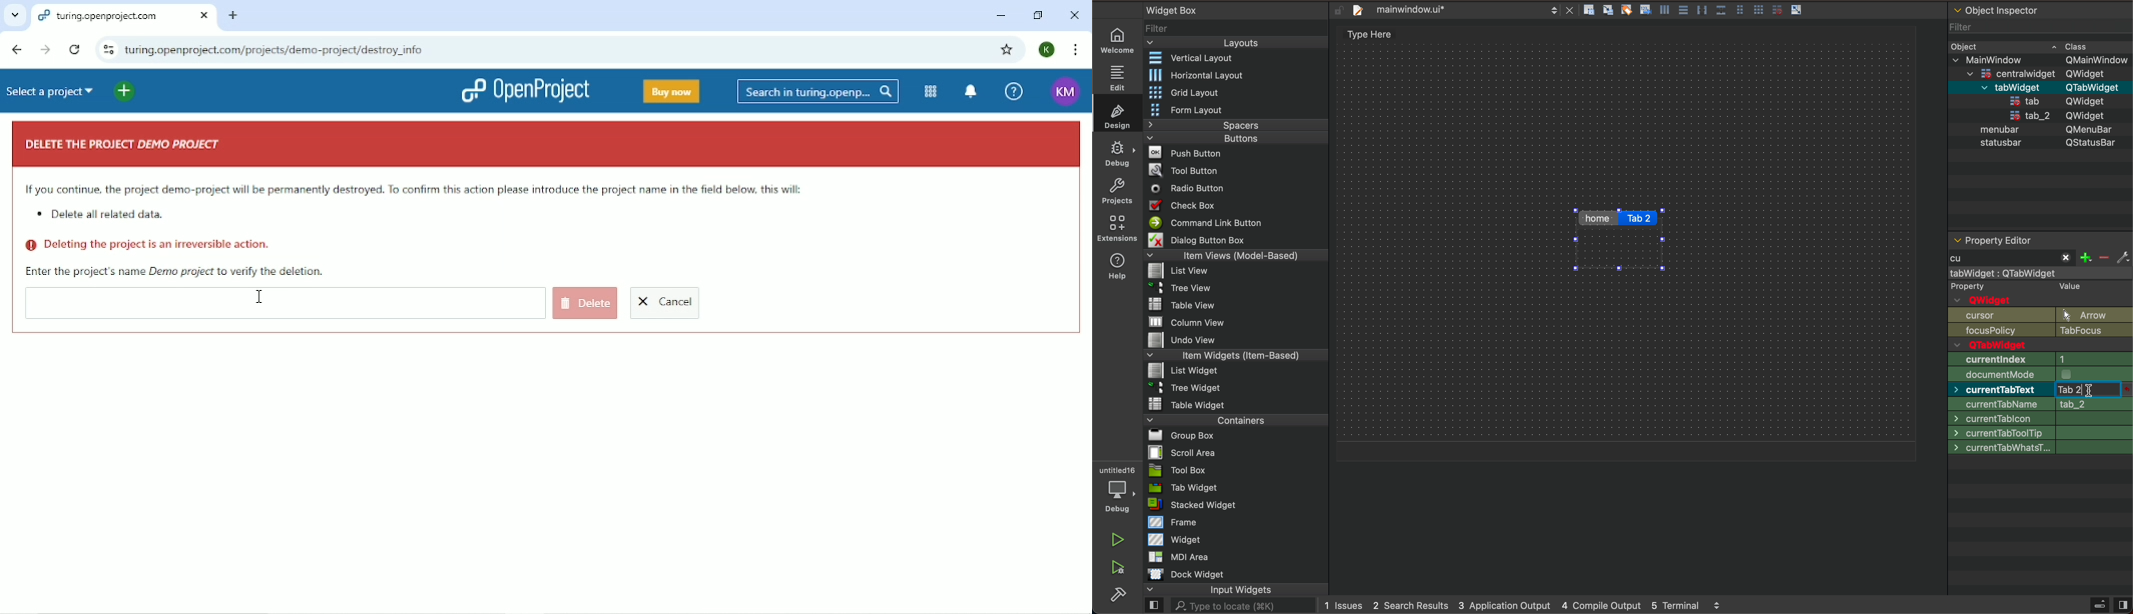 This screenshot has height=616, width=2156. Describe the element at coordinates (585, 302) in the screenshot. I see `Delete` at that location.